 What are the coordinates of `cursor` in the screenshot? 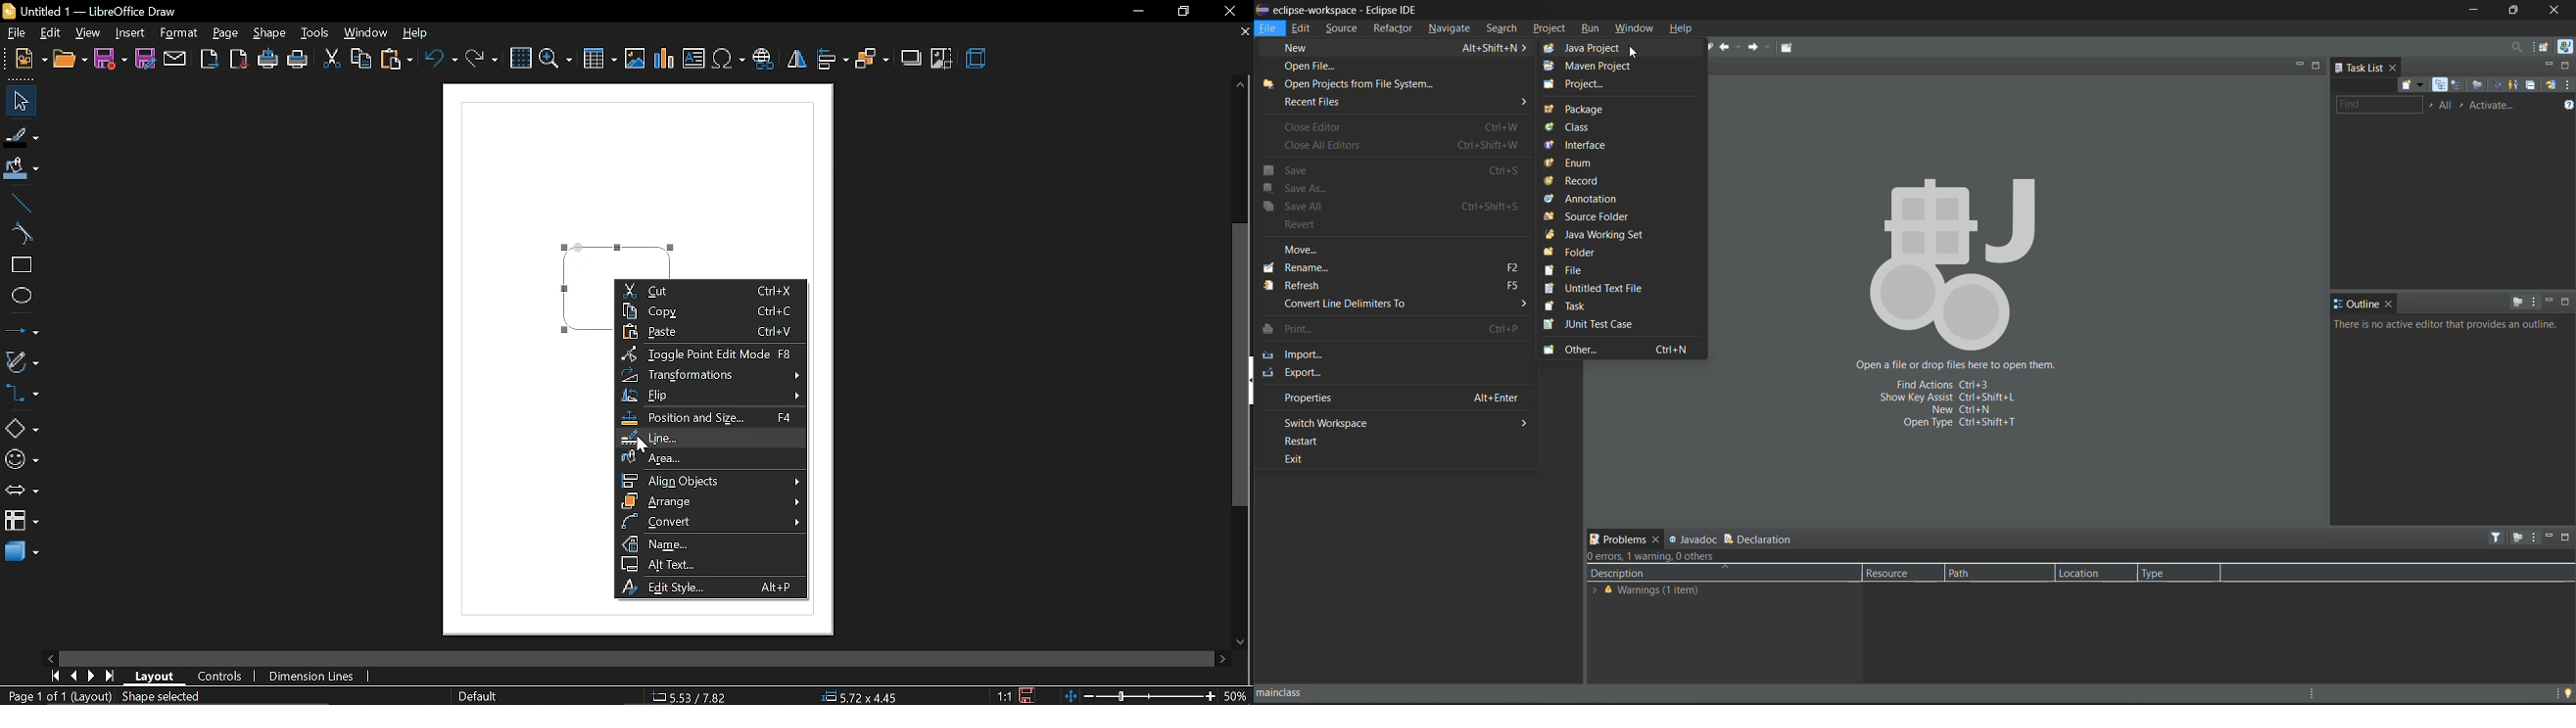 It's located at (642, 446).